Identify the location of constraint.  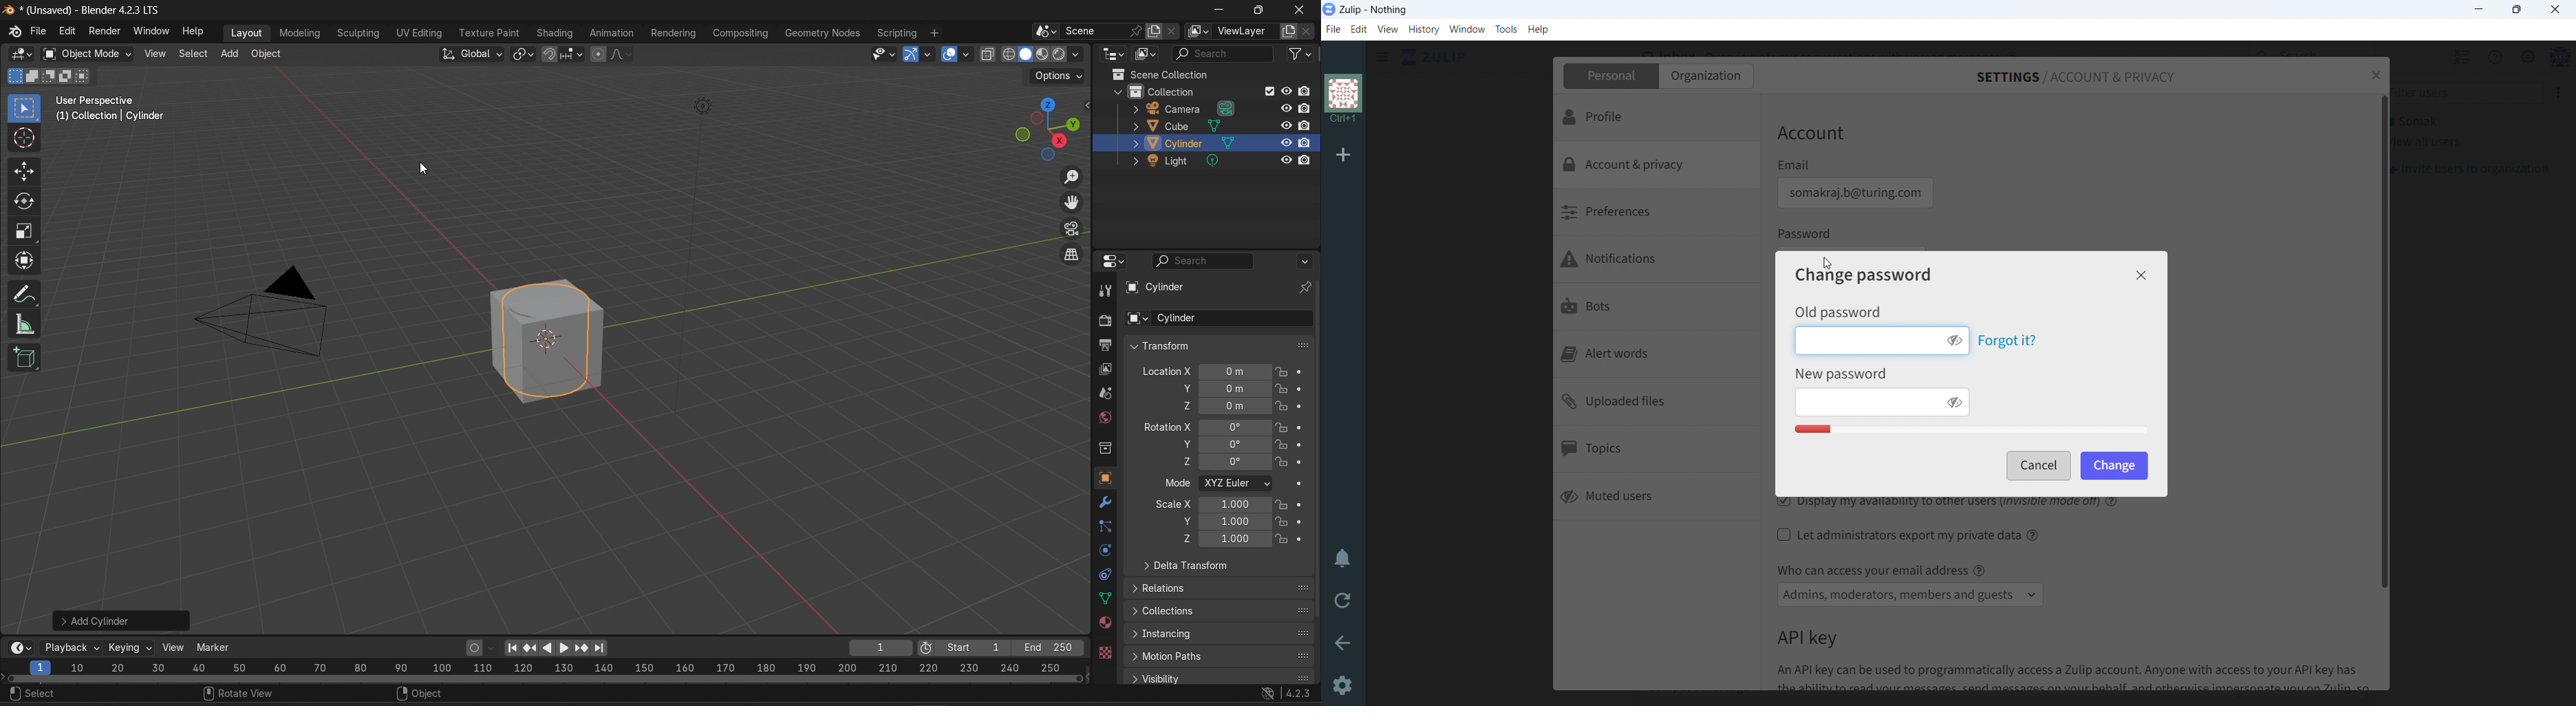
(1105, 575).